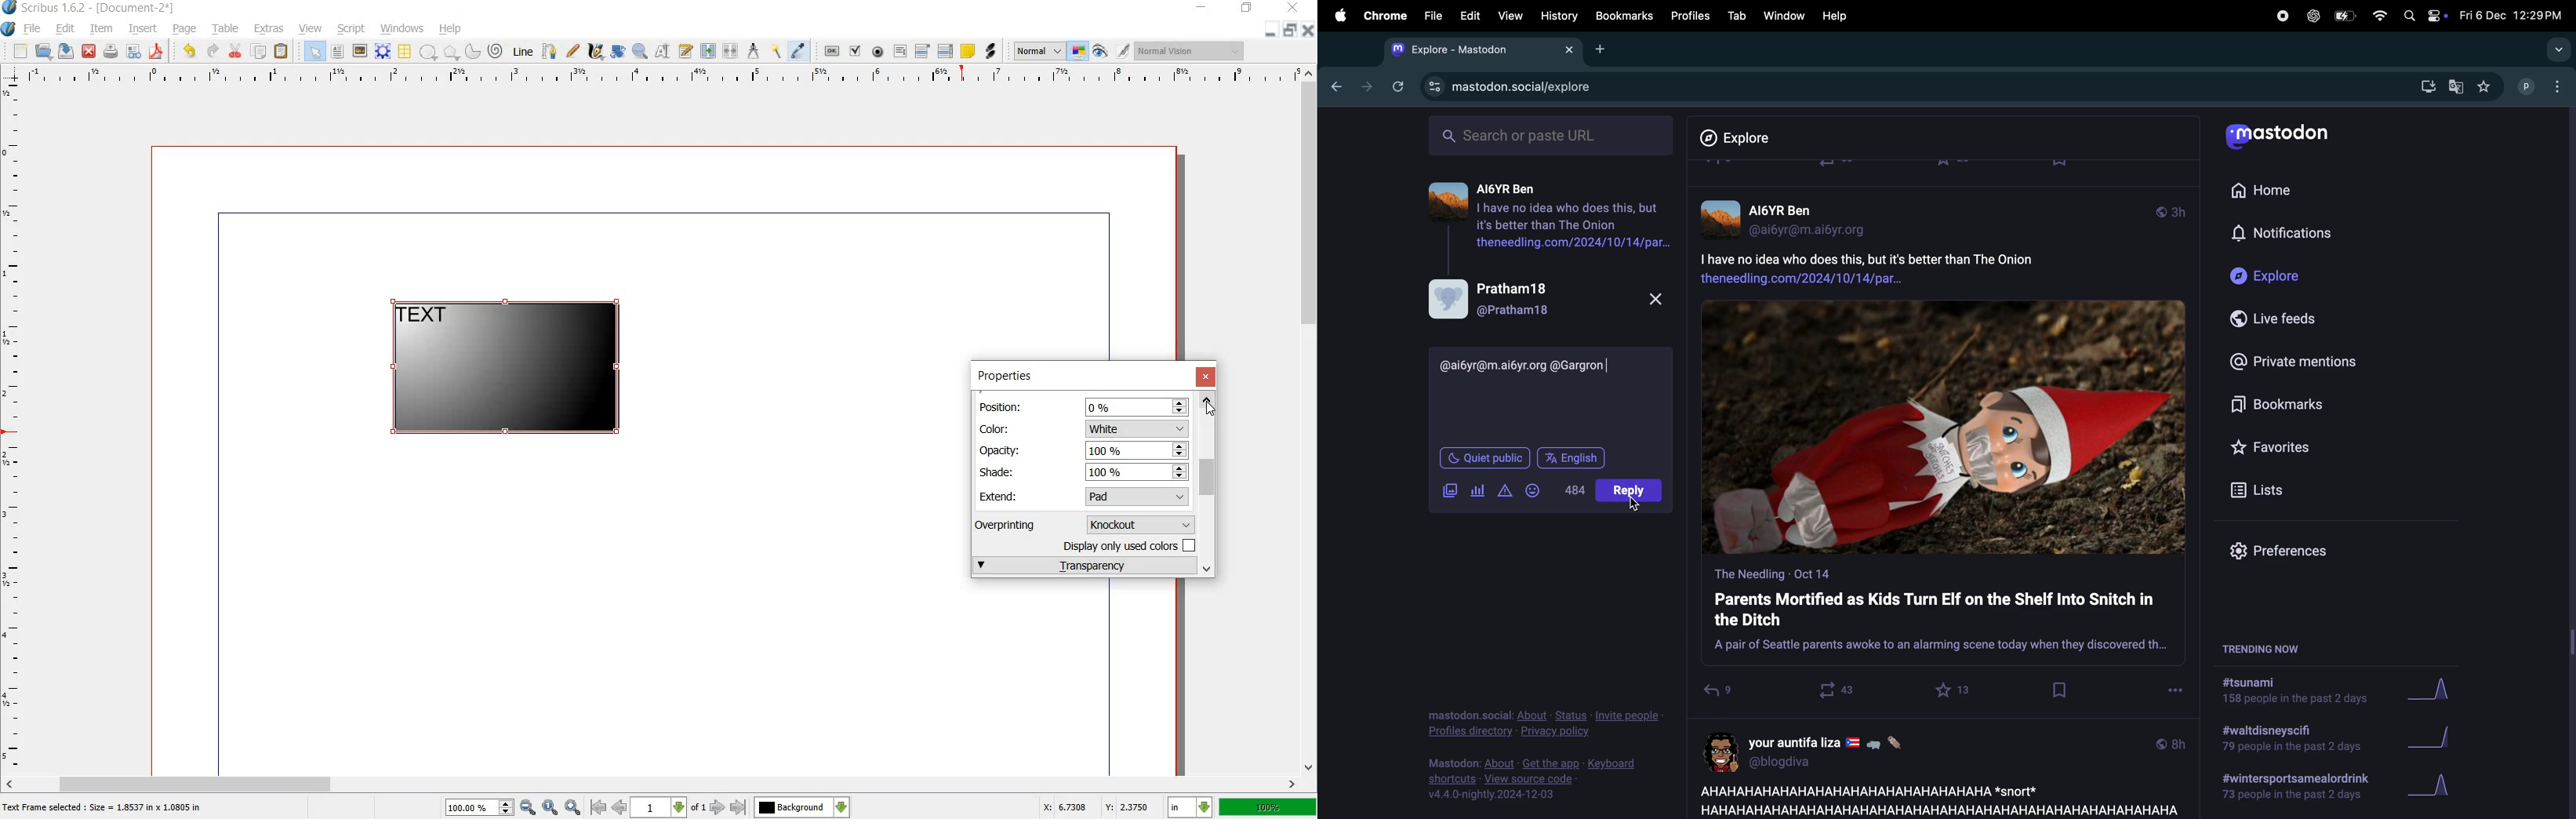 This screenshot has height=840, width=2576. Describe the element at coordinates (1396, 86) in the screenshot. I see `refresh` at that location.